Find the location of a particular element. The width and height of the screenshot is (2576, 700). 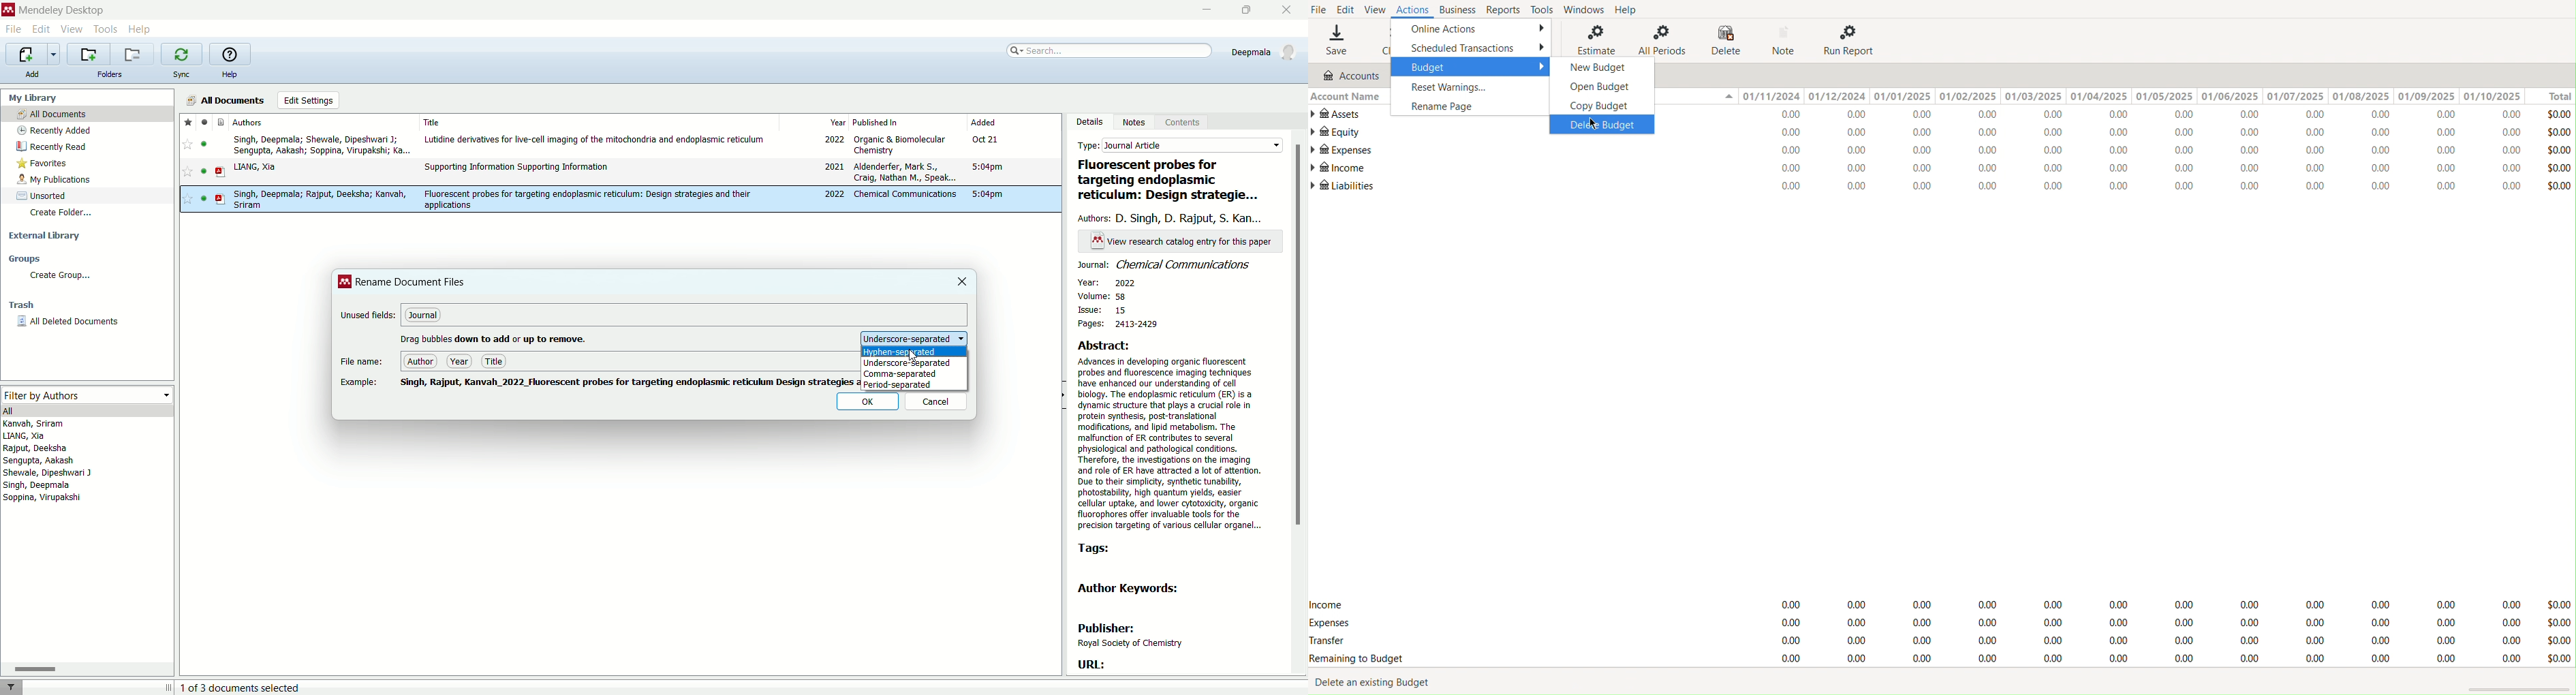

document is located at coordinates (220, 172).